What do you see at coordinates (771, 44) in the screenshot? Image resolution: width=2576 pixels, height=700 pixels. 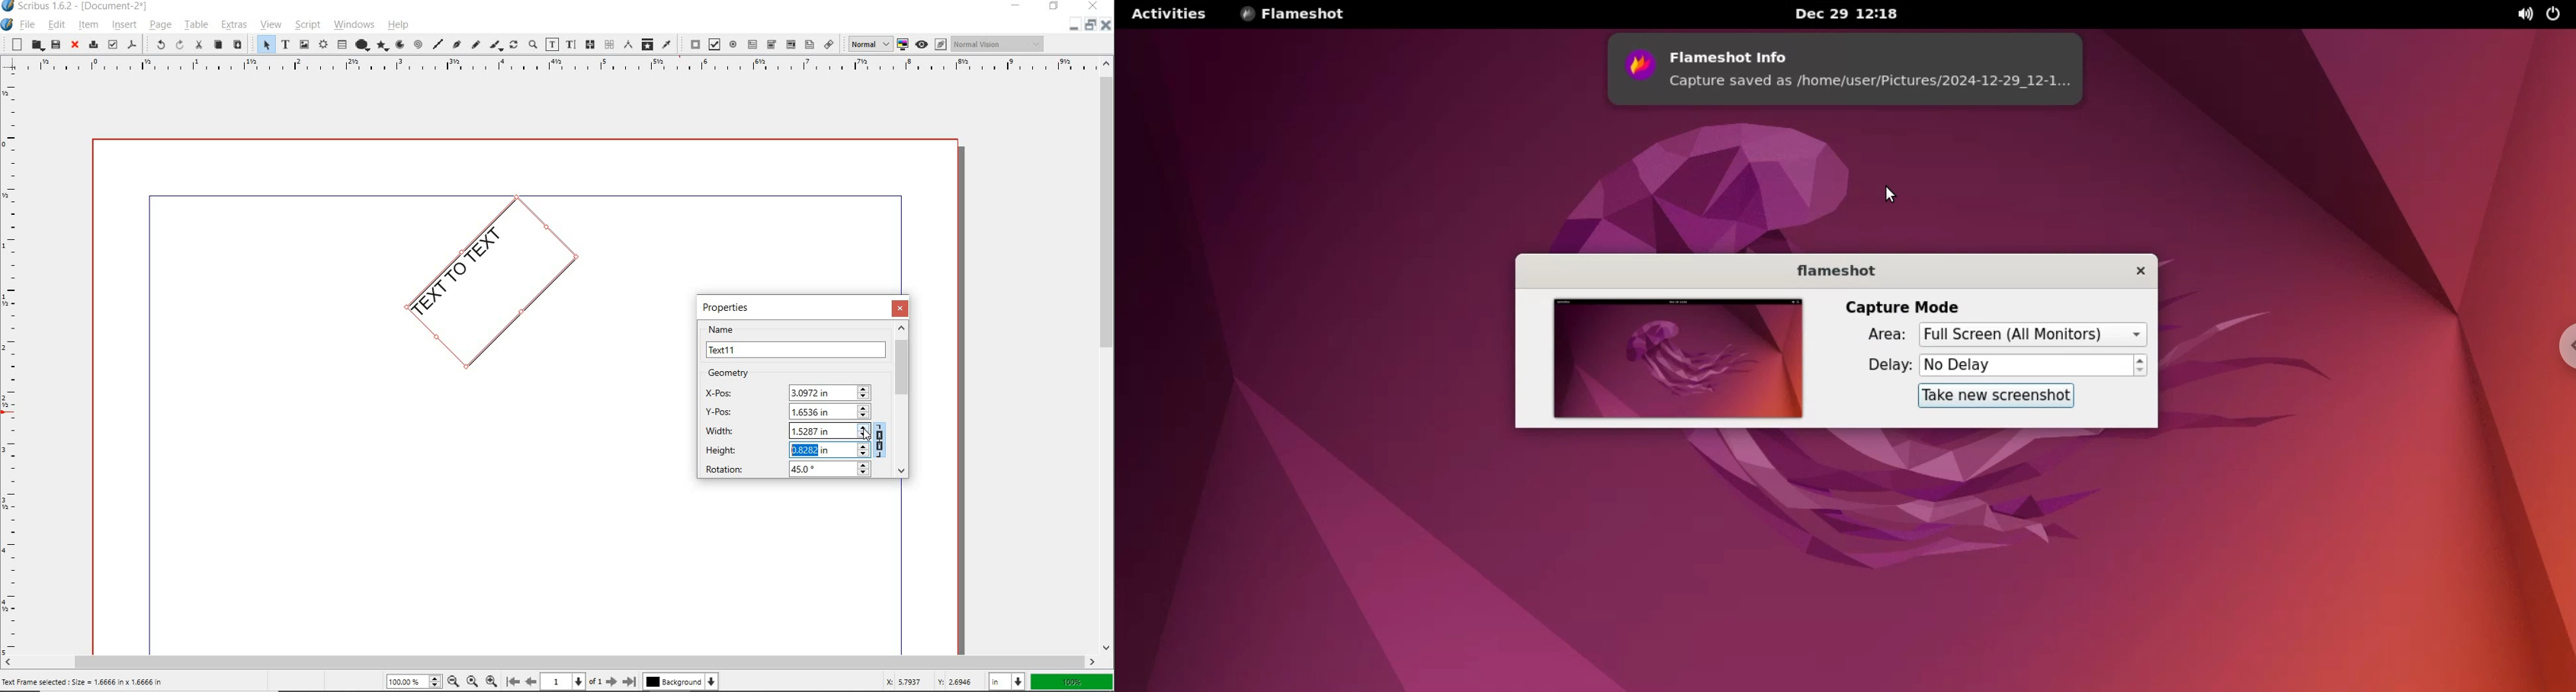 I see `pdf combo box` at bounding box center [771, 44].